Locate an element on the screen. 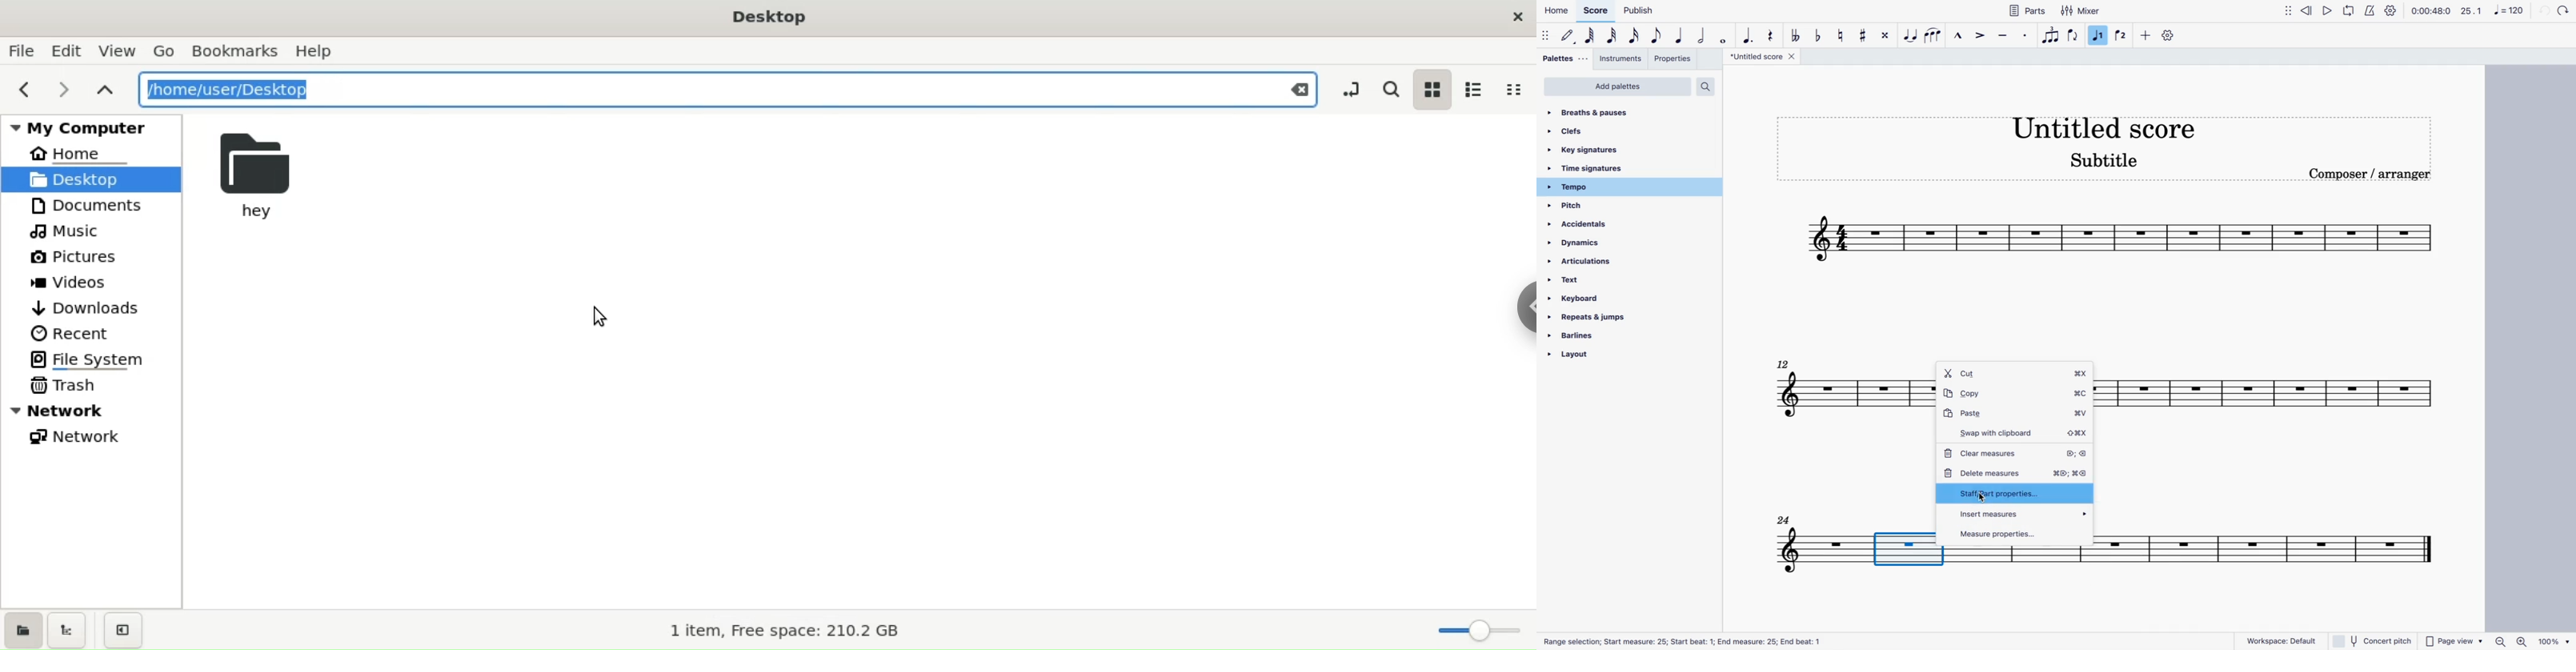  search is located at coordinates (1709, 87).